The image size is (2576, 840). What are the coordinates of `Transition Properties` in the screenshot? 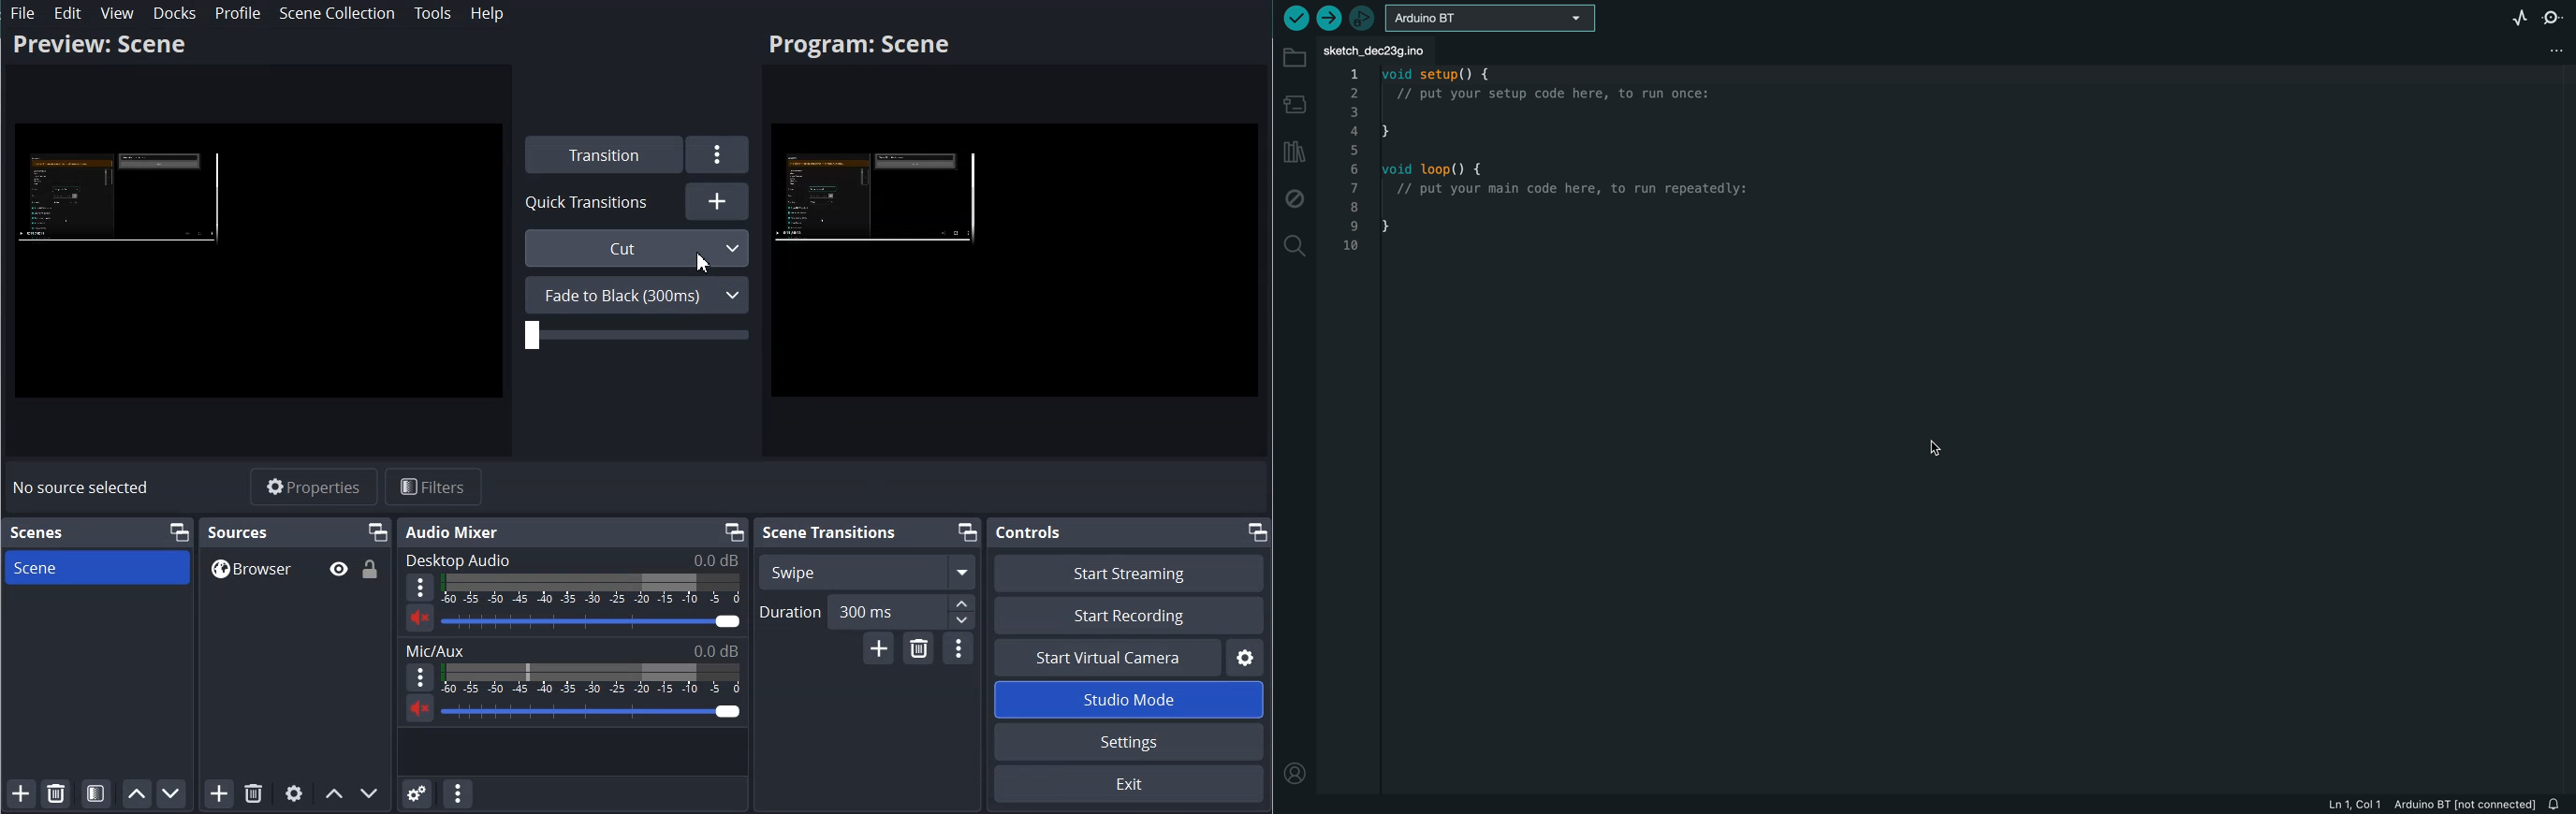 It's located at (958, 649).